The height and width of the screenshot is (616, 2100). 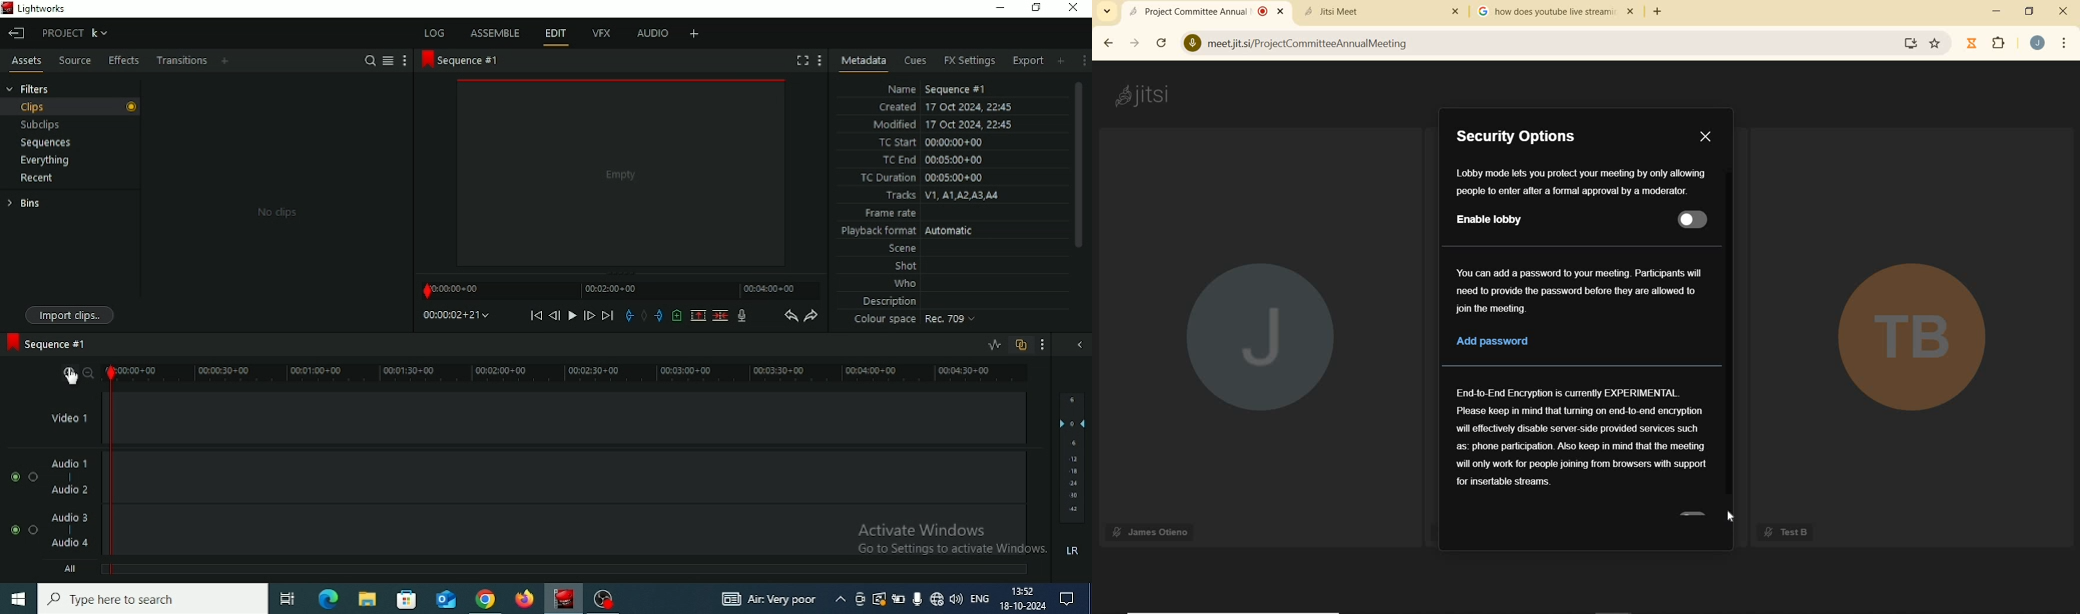 What do you see at coordinates (1998, 13) in the screenshot?
I see `MINIMIZE` at bounding box center [1998, 13].